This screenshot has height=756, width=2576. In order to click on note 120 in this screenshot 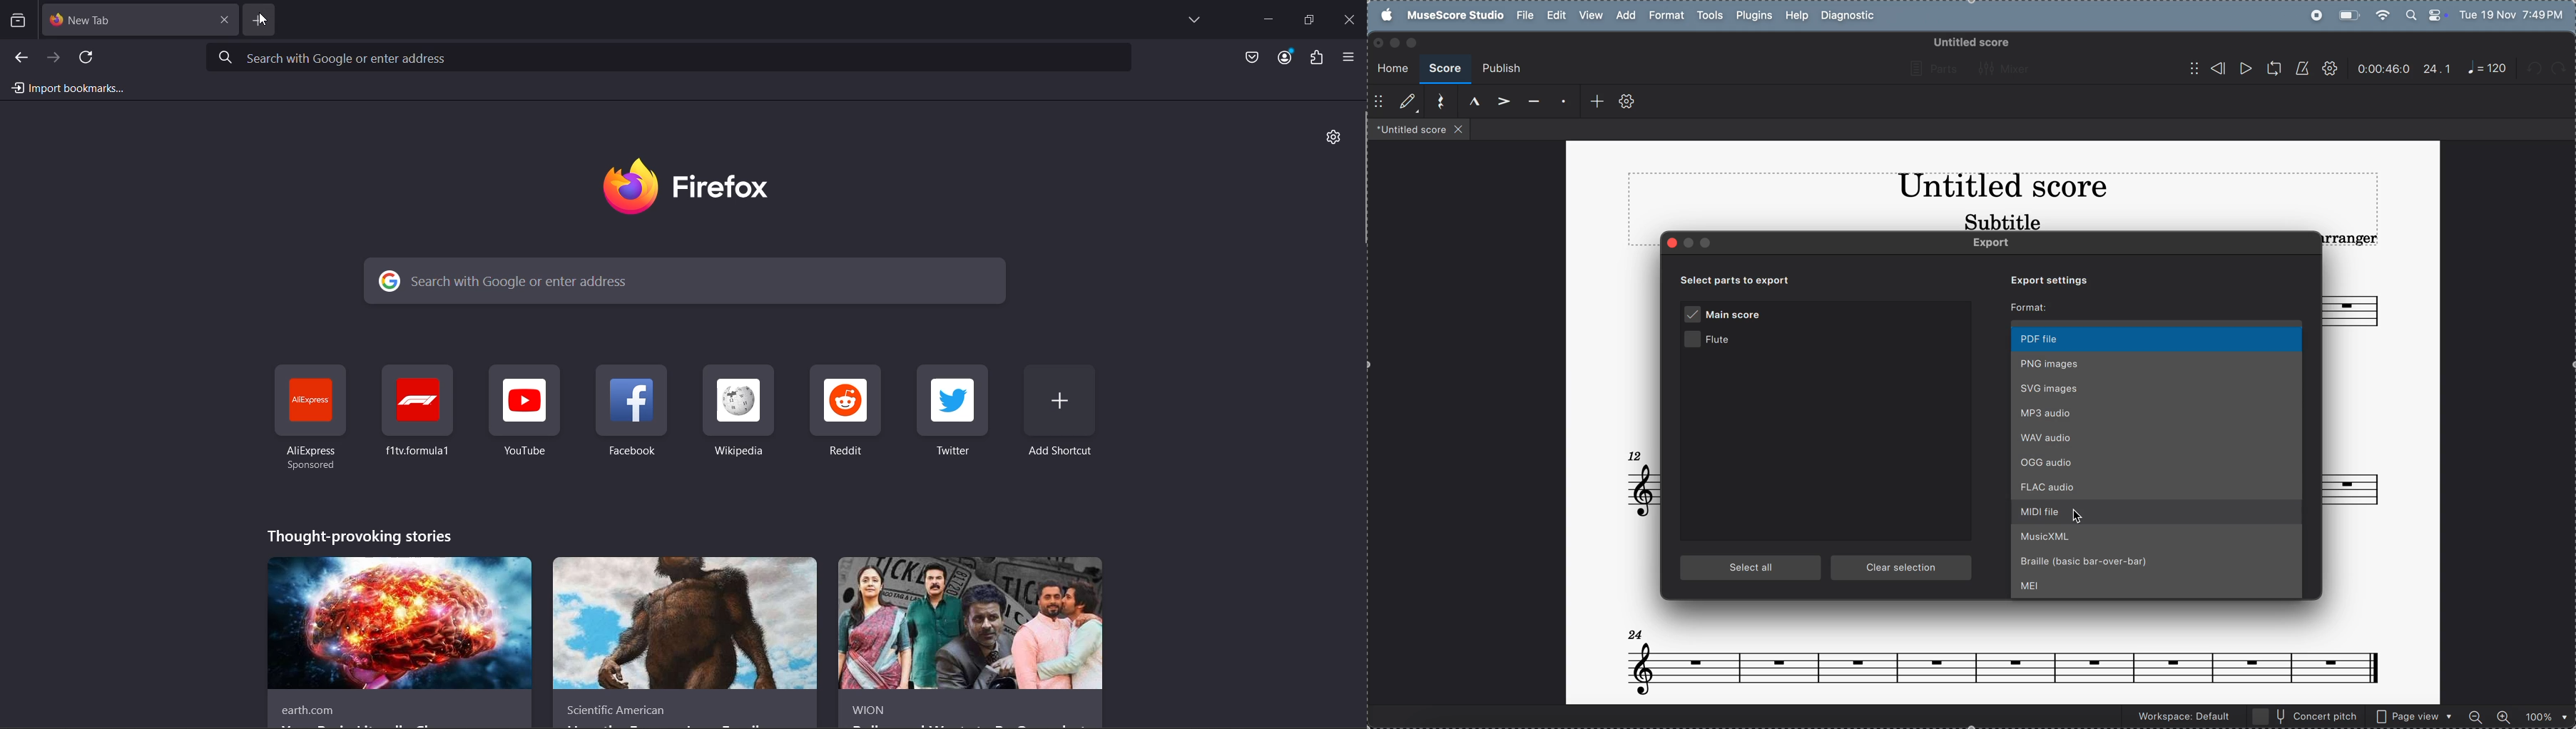, I will do `click(2488, 69)`.